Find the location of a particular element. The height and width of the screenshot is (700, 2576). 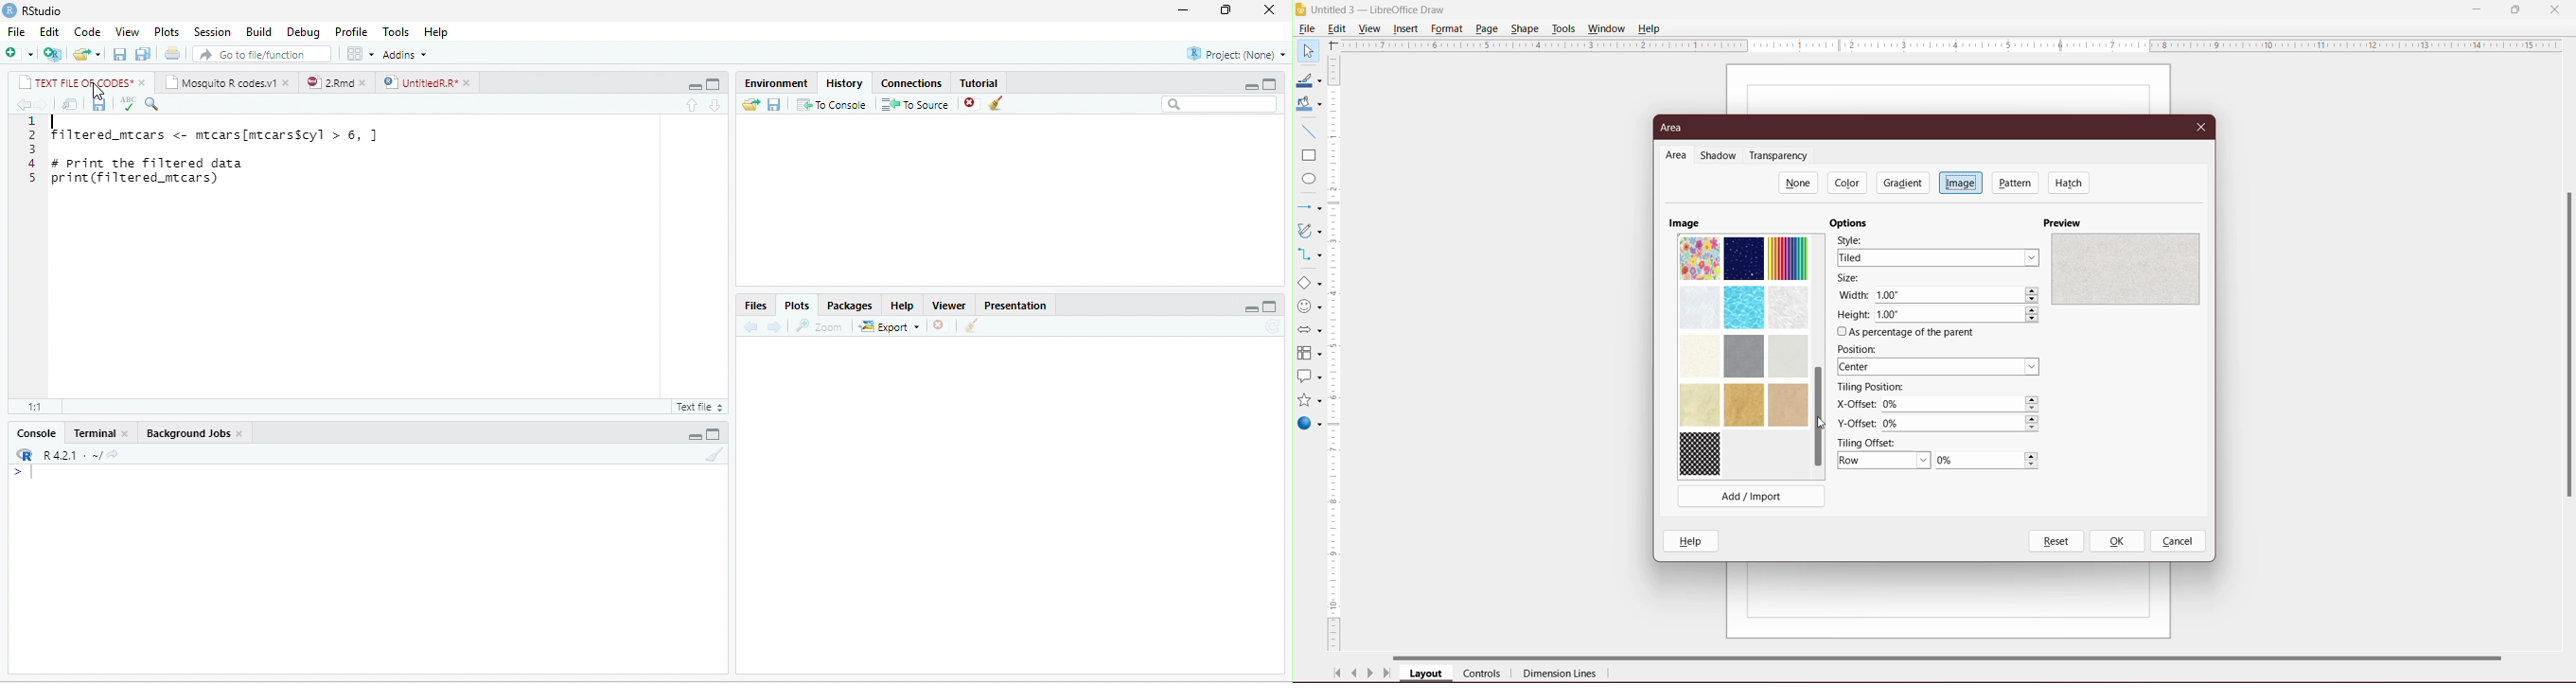

Transparency is located at coordinates (1781, 156).